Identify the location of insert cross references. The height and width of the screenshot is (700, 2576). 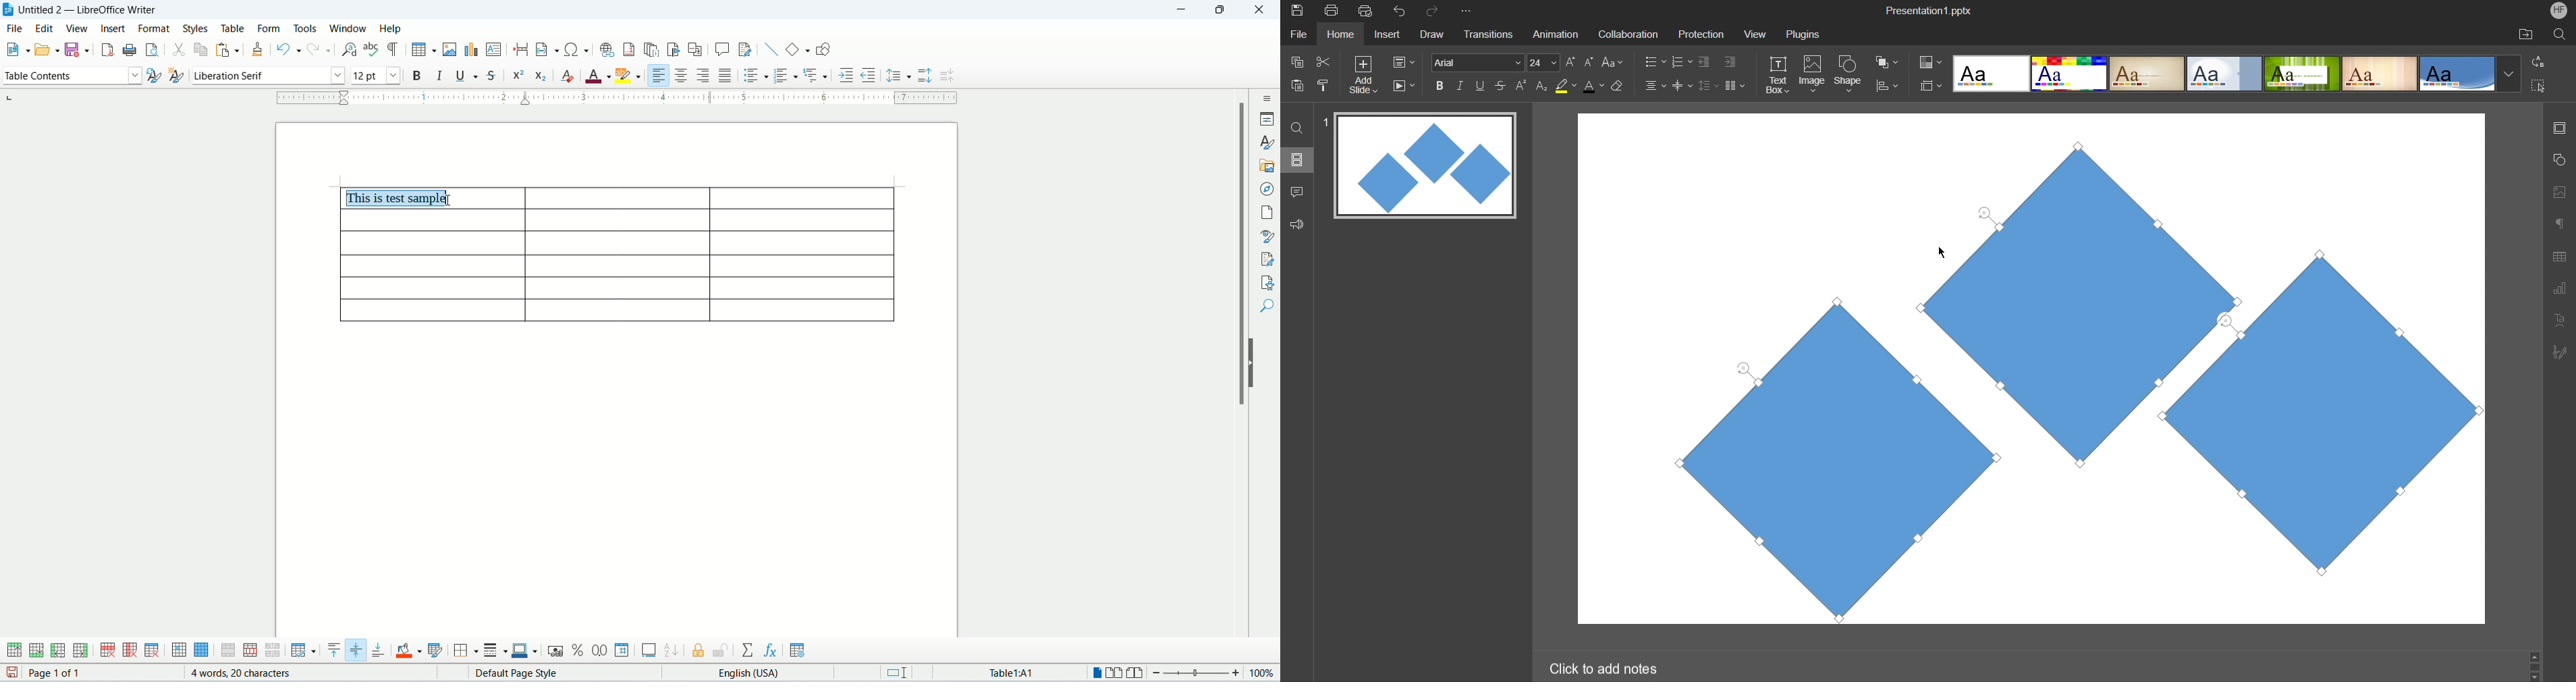
(696, 49).